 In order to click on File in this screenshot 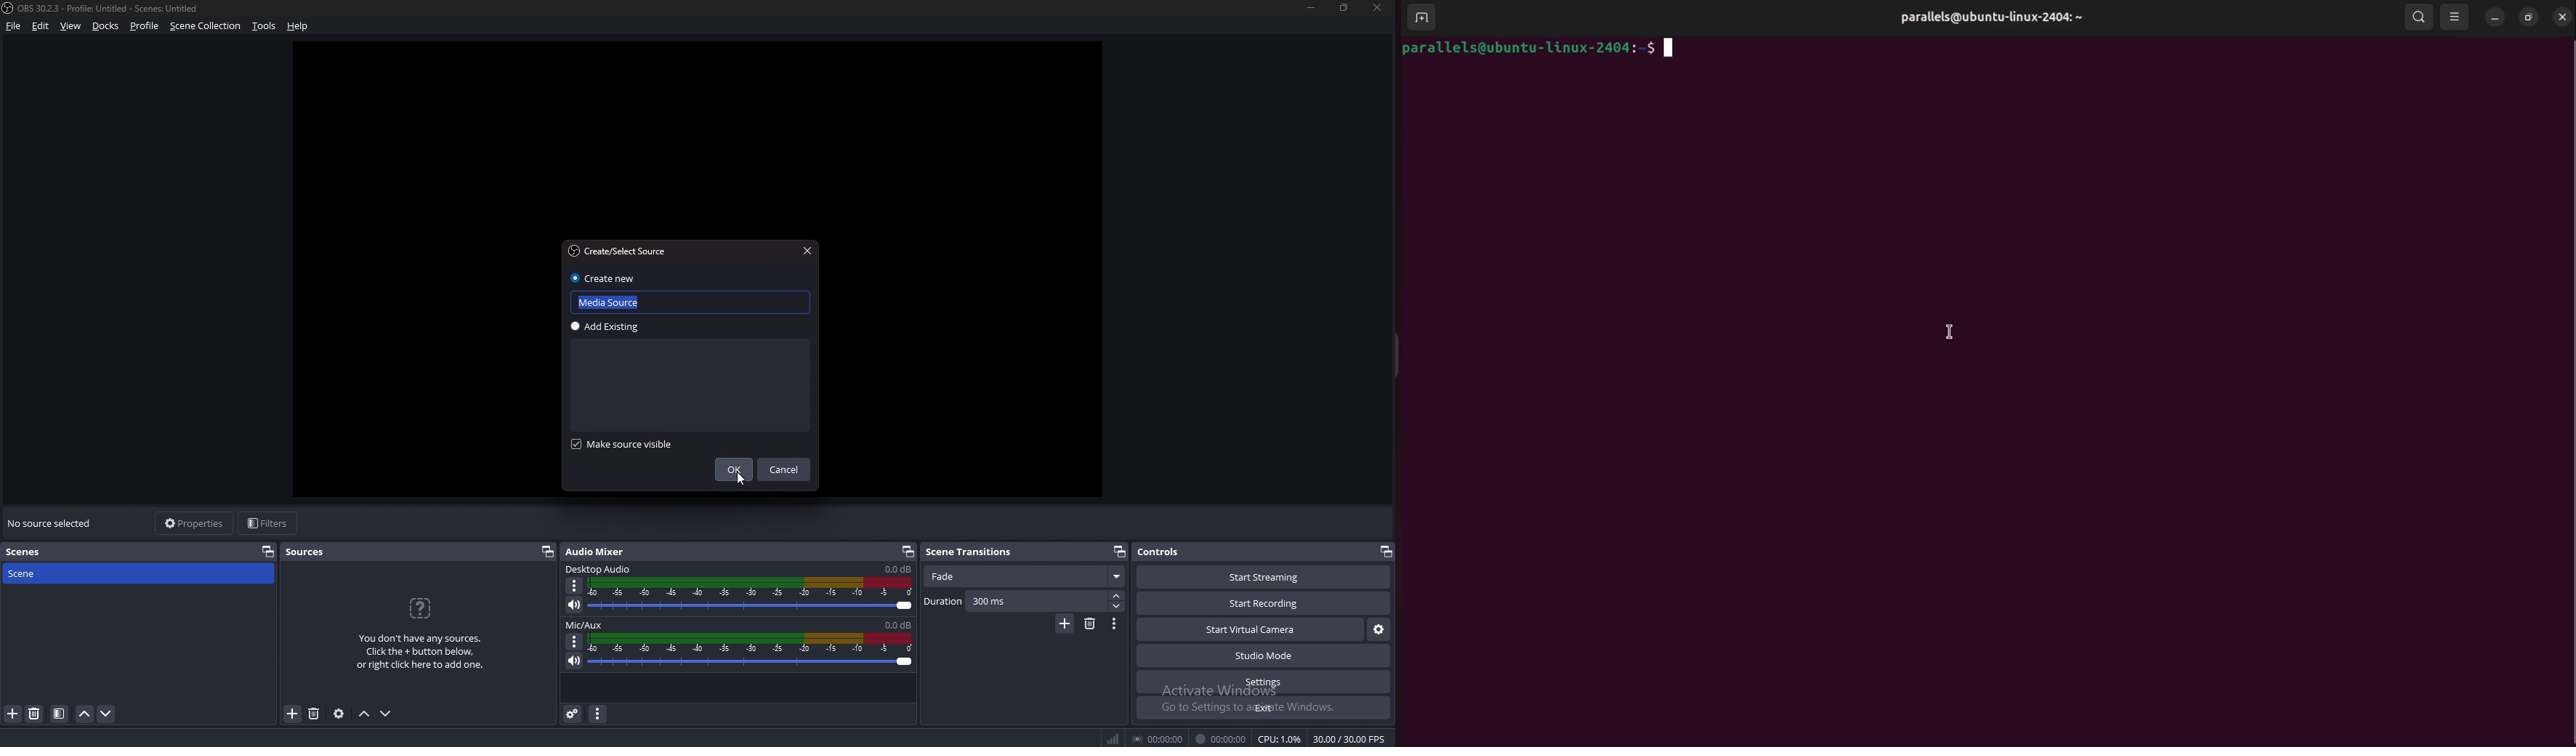, I will do `click(16, 26)`.